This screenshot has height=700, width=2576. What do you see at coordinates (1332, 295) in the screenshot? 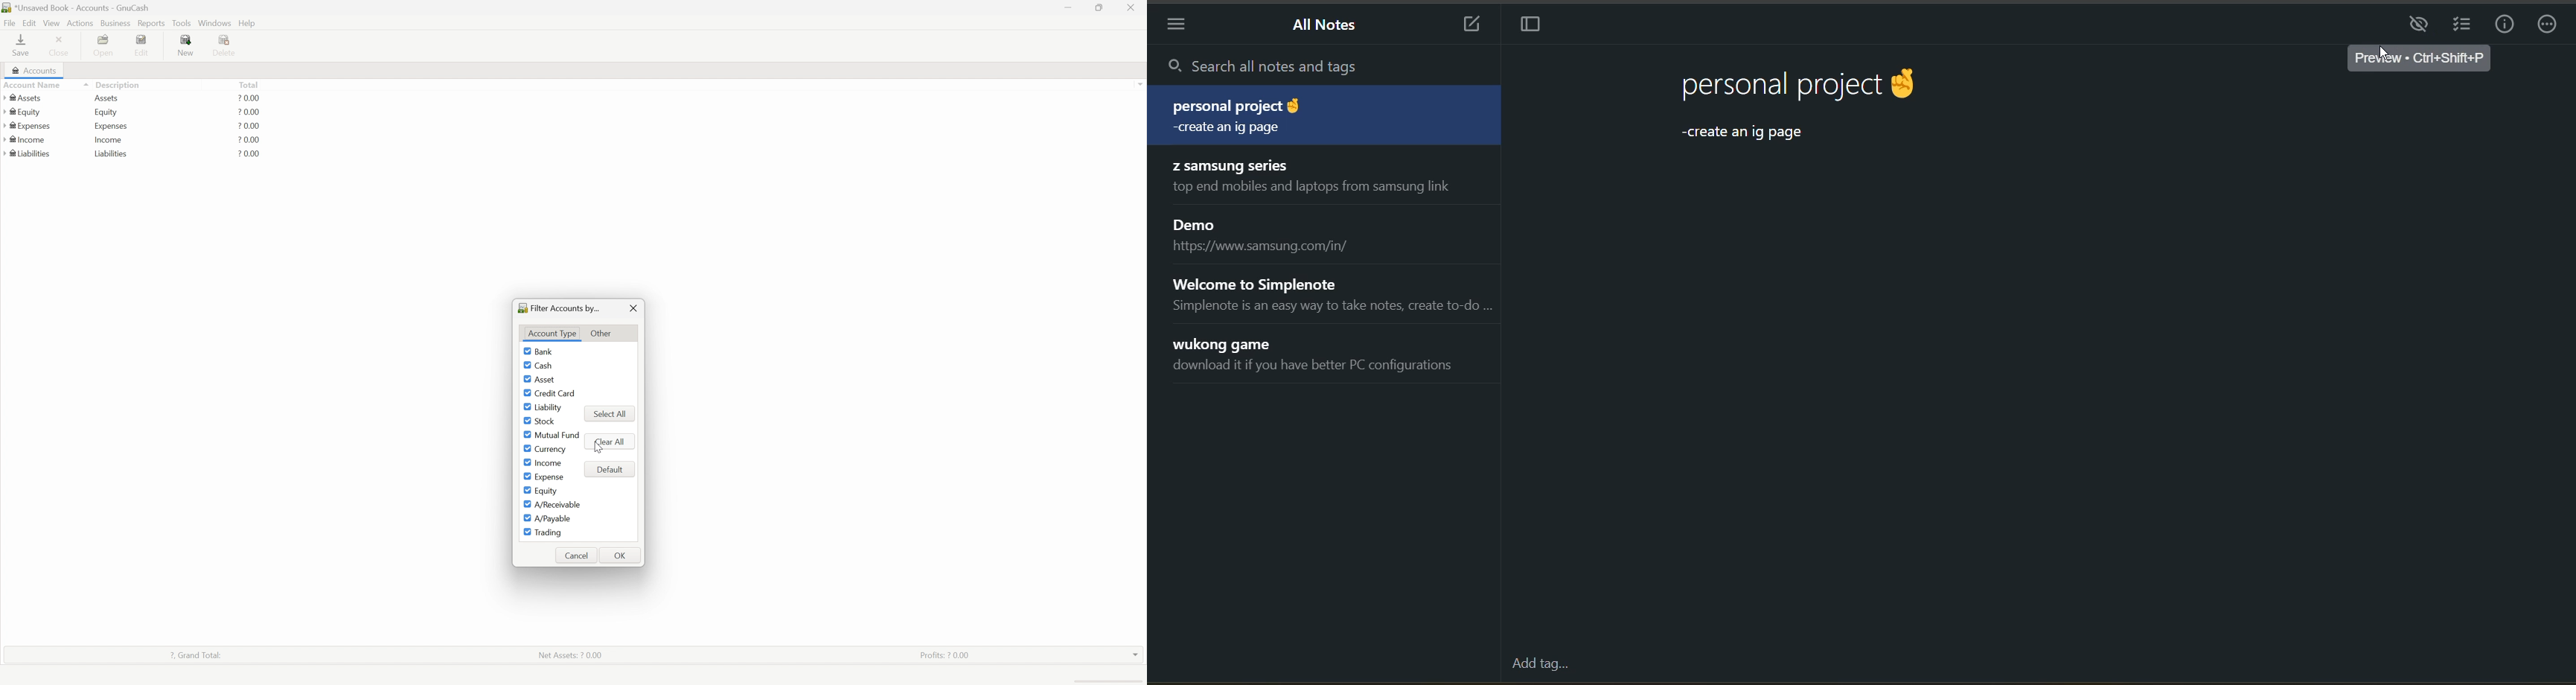
I see `note title and preview` at bounding box center [1332, 295].